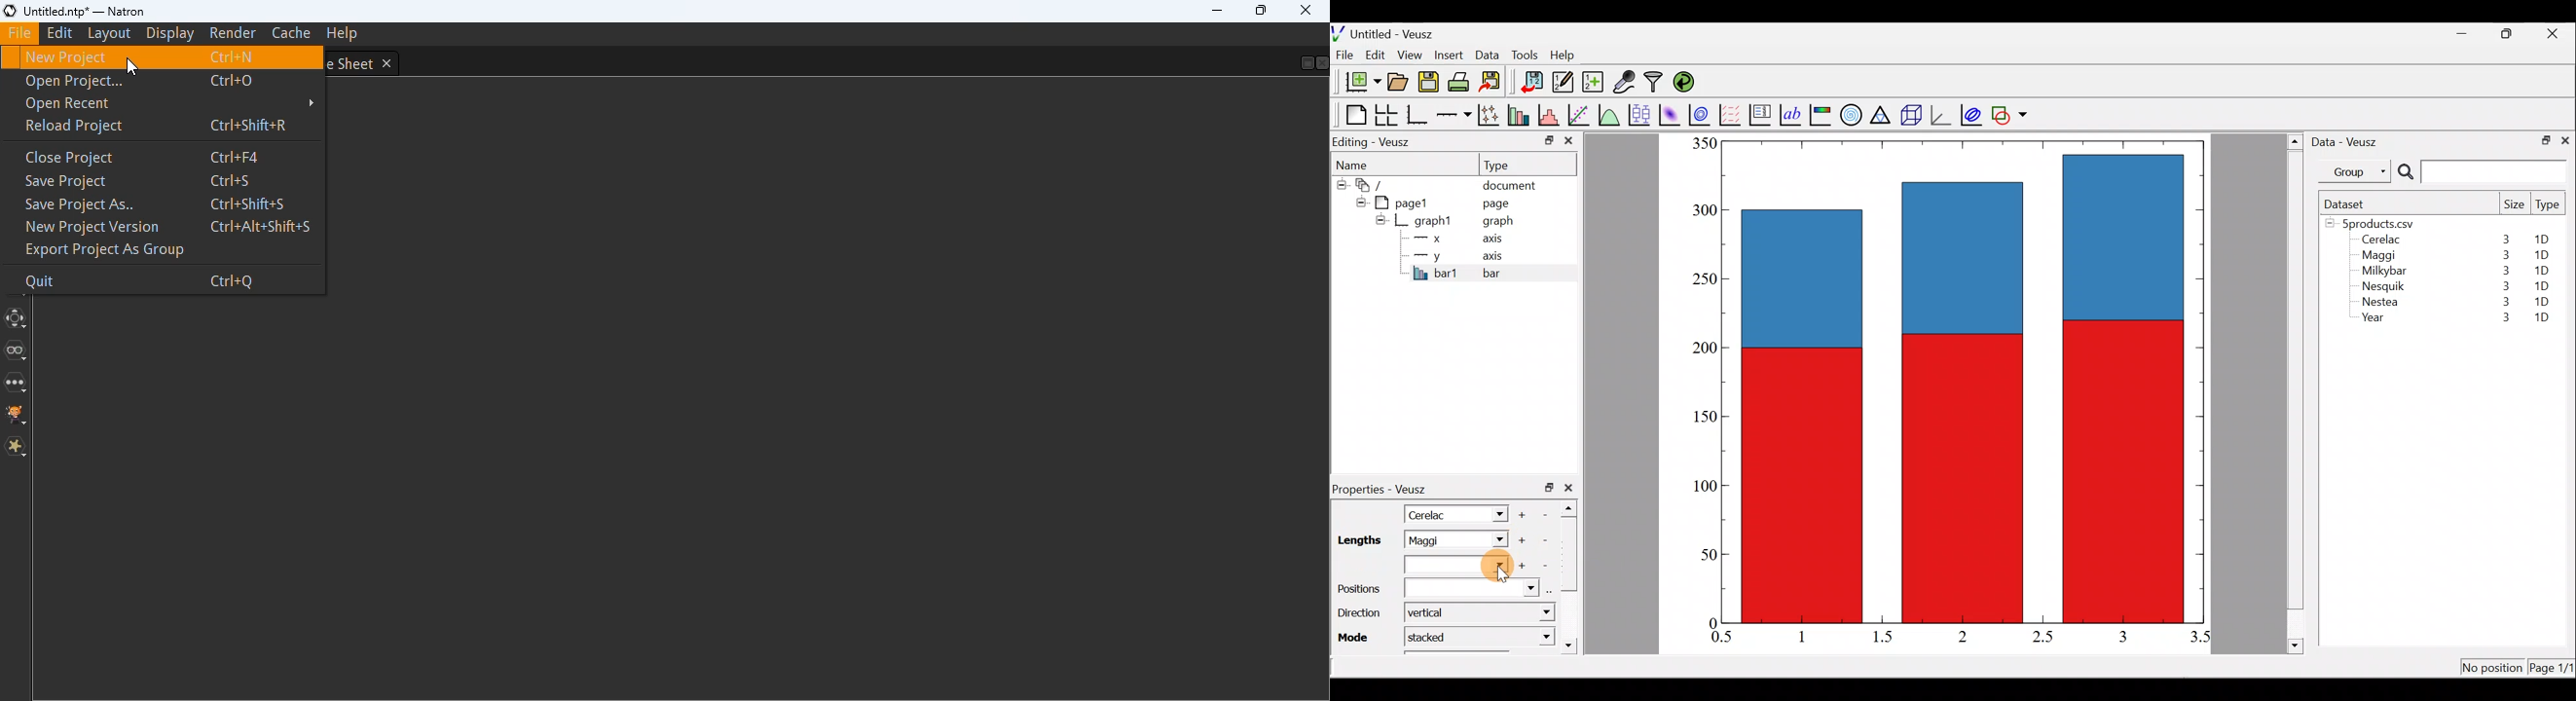 The image size is (2576, 728). What do you see at coordinates (1964, 380) in the screenshot?
I see `bar chart inserted` at bounding box center [1964, 380].